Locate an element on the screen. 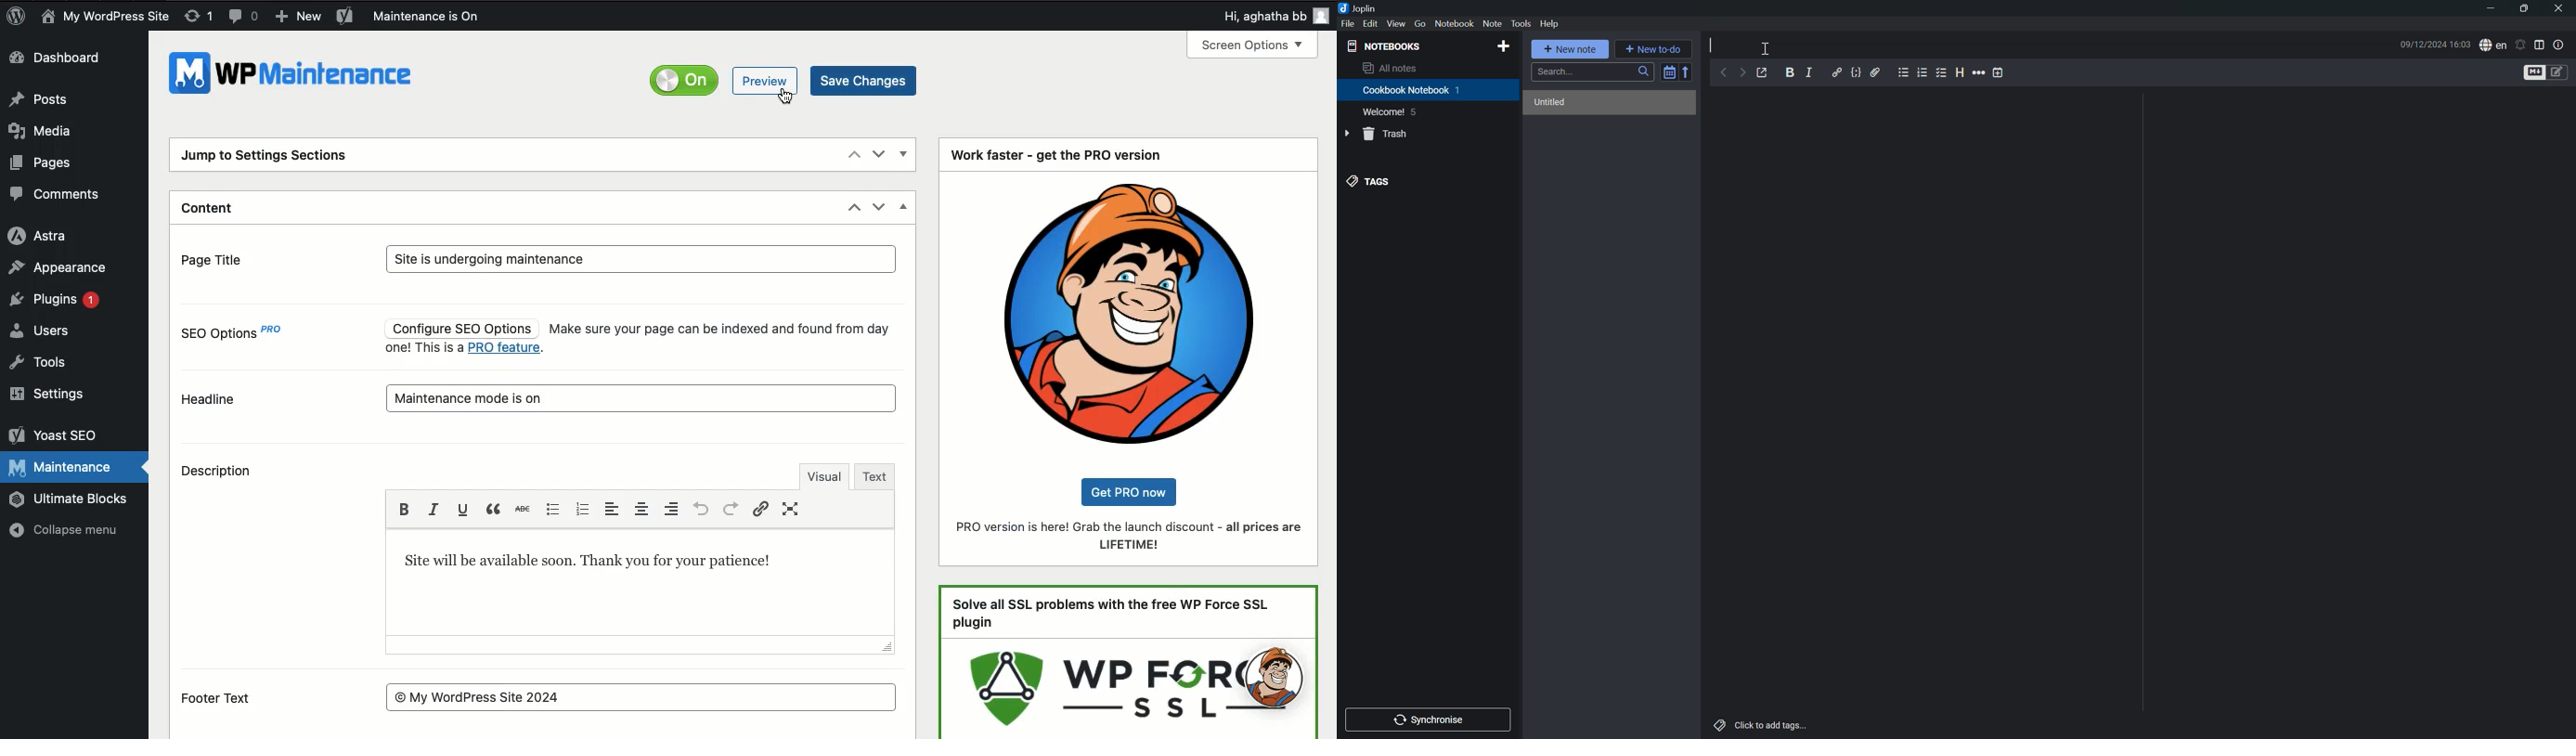  Click to add tags... is located at coordinates (1762, 726).